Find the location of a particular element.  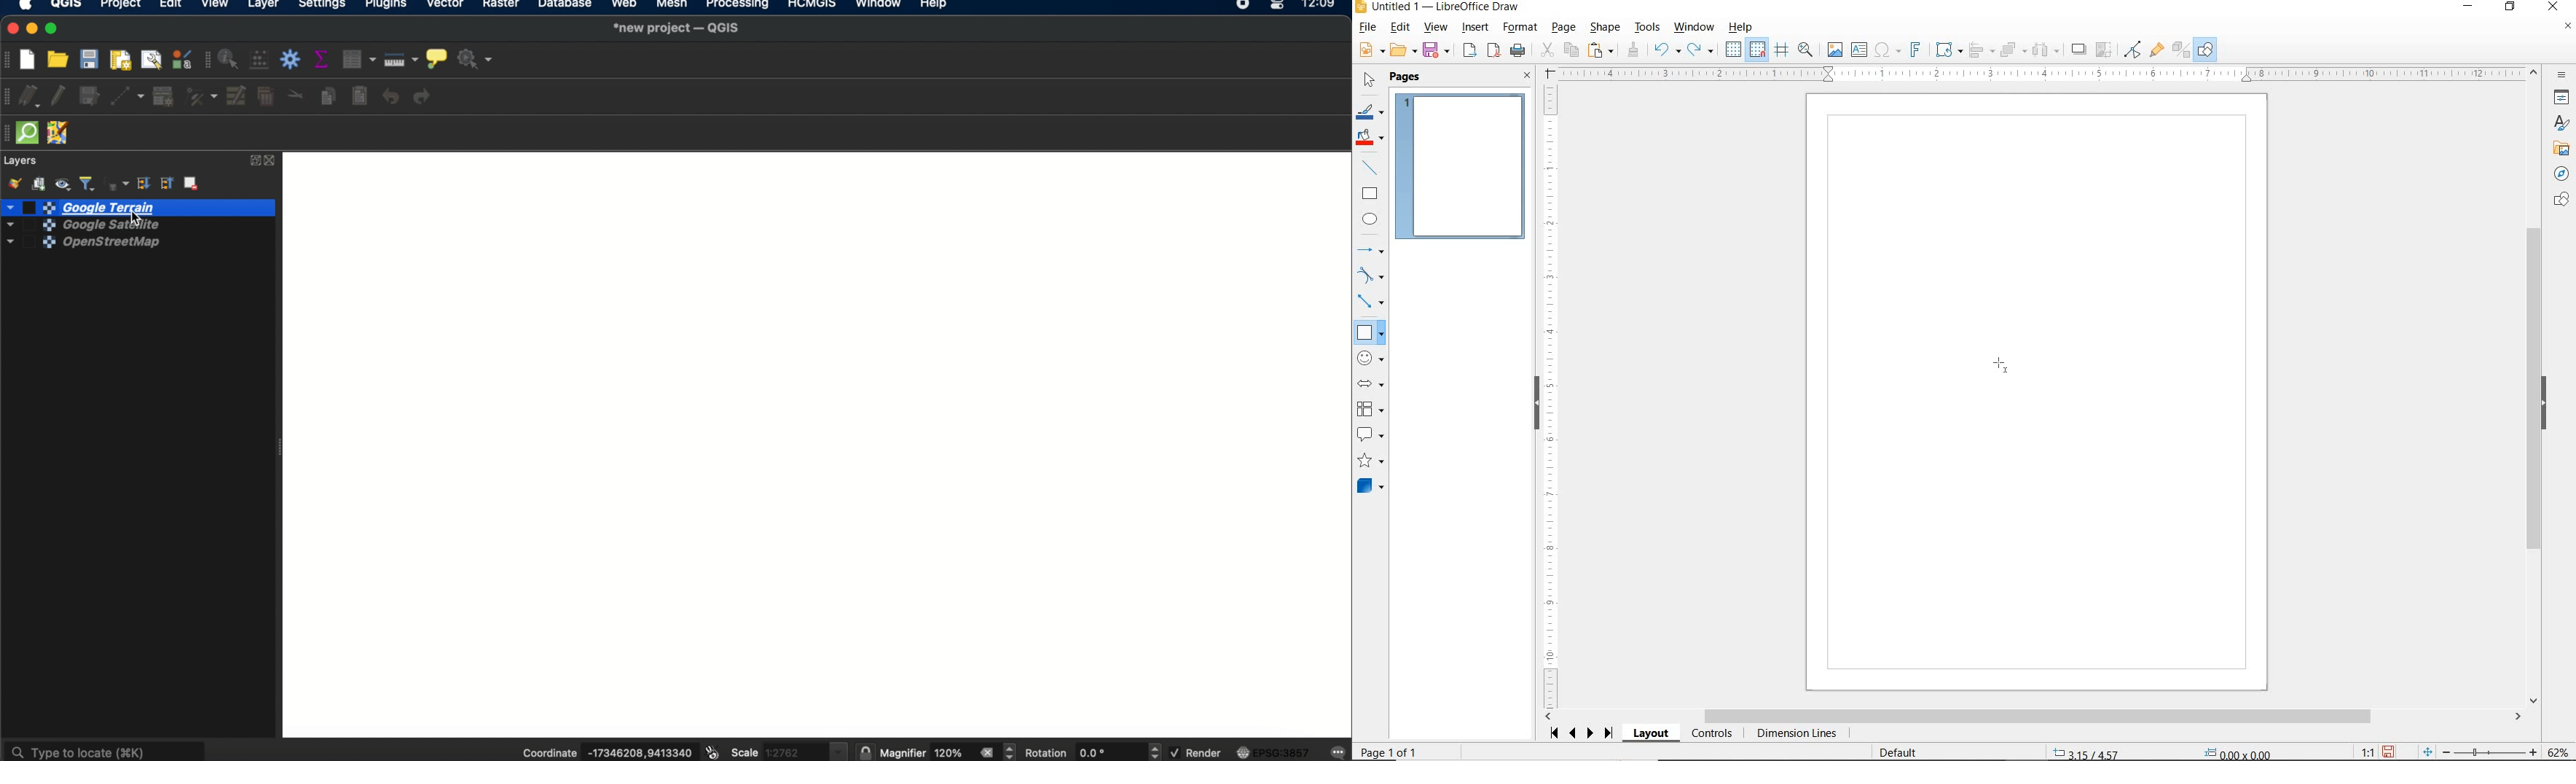

SAVE is located at coordinates (1437, 51).